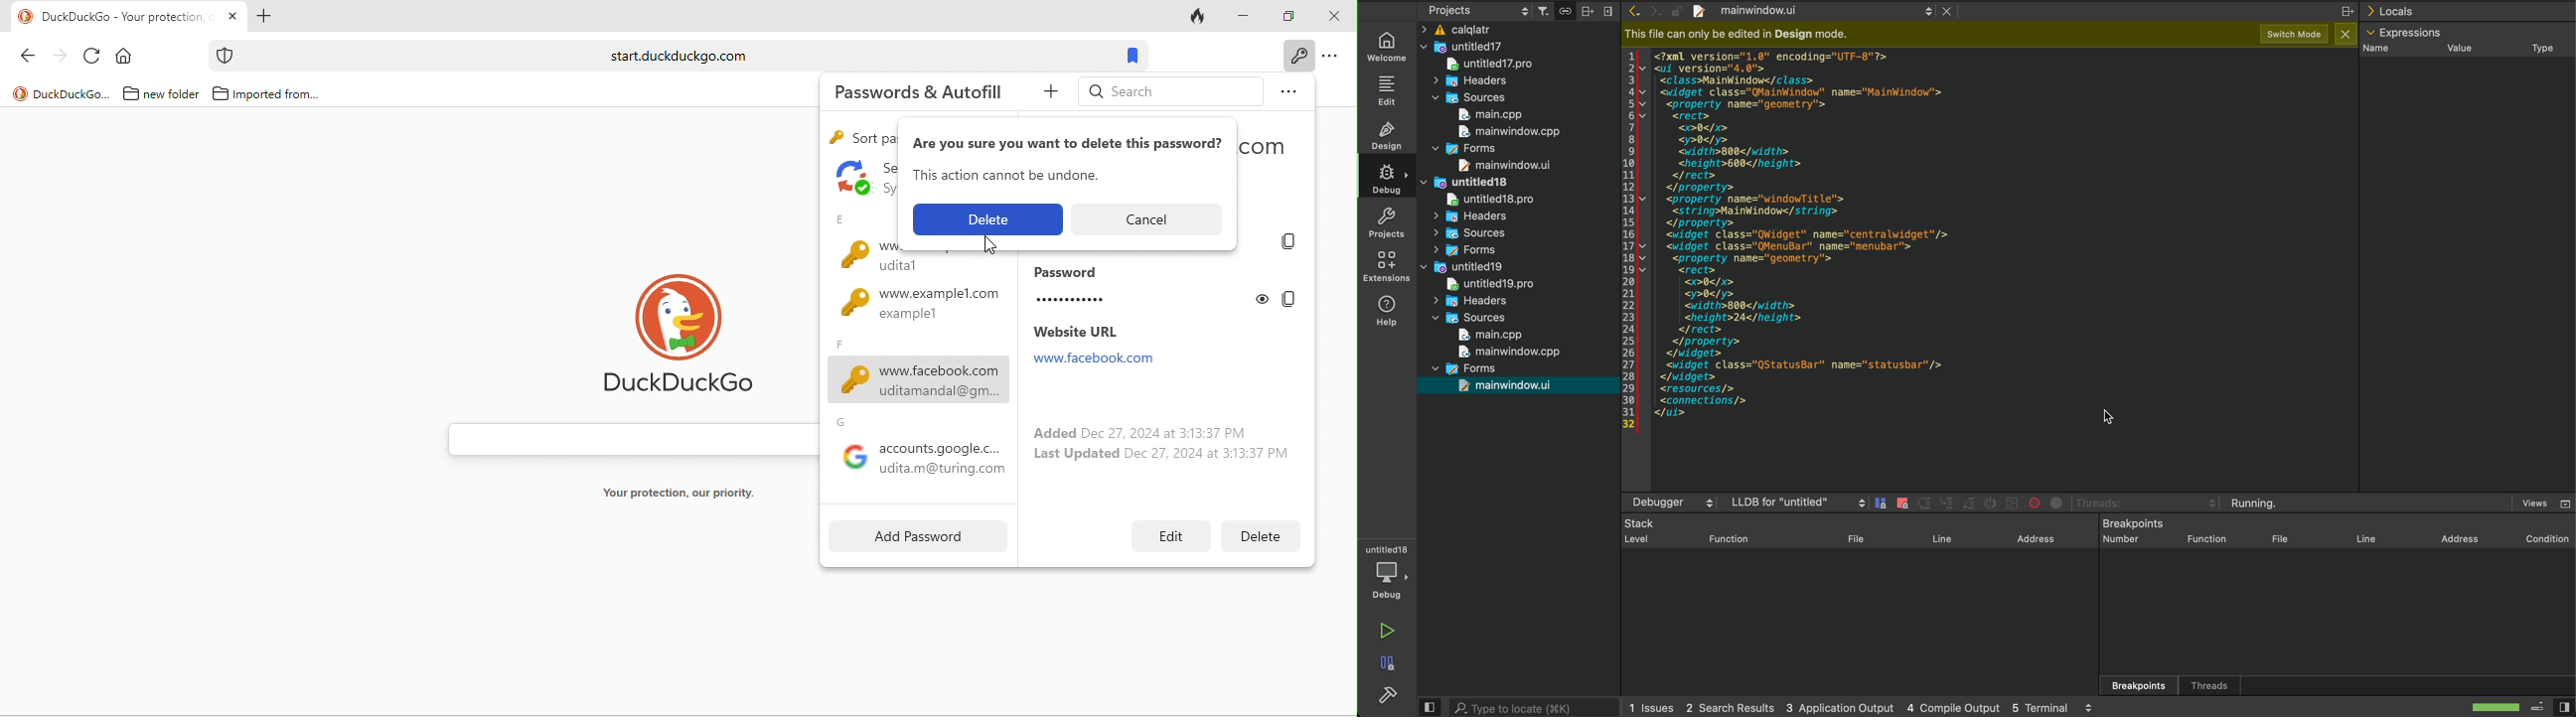 The image size is (2576, 728). I want to click on headers, so click(1477, 218).